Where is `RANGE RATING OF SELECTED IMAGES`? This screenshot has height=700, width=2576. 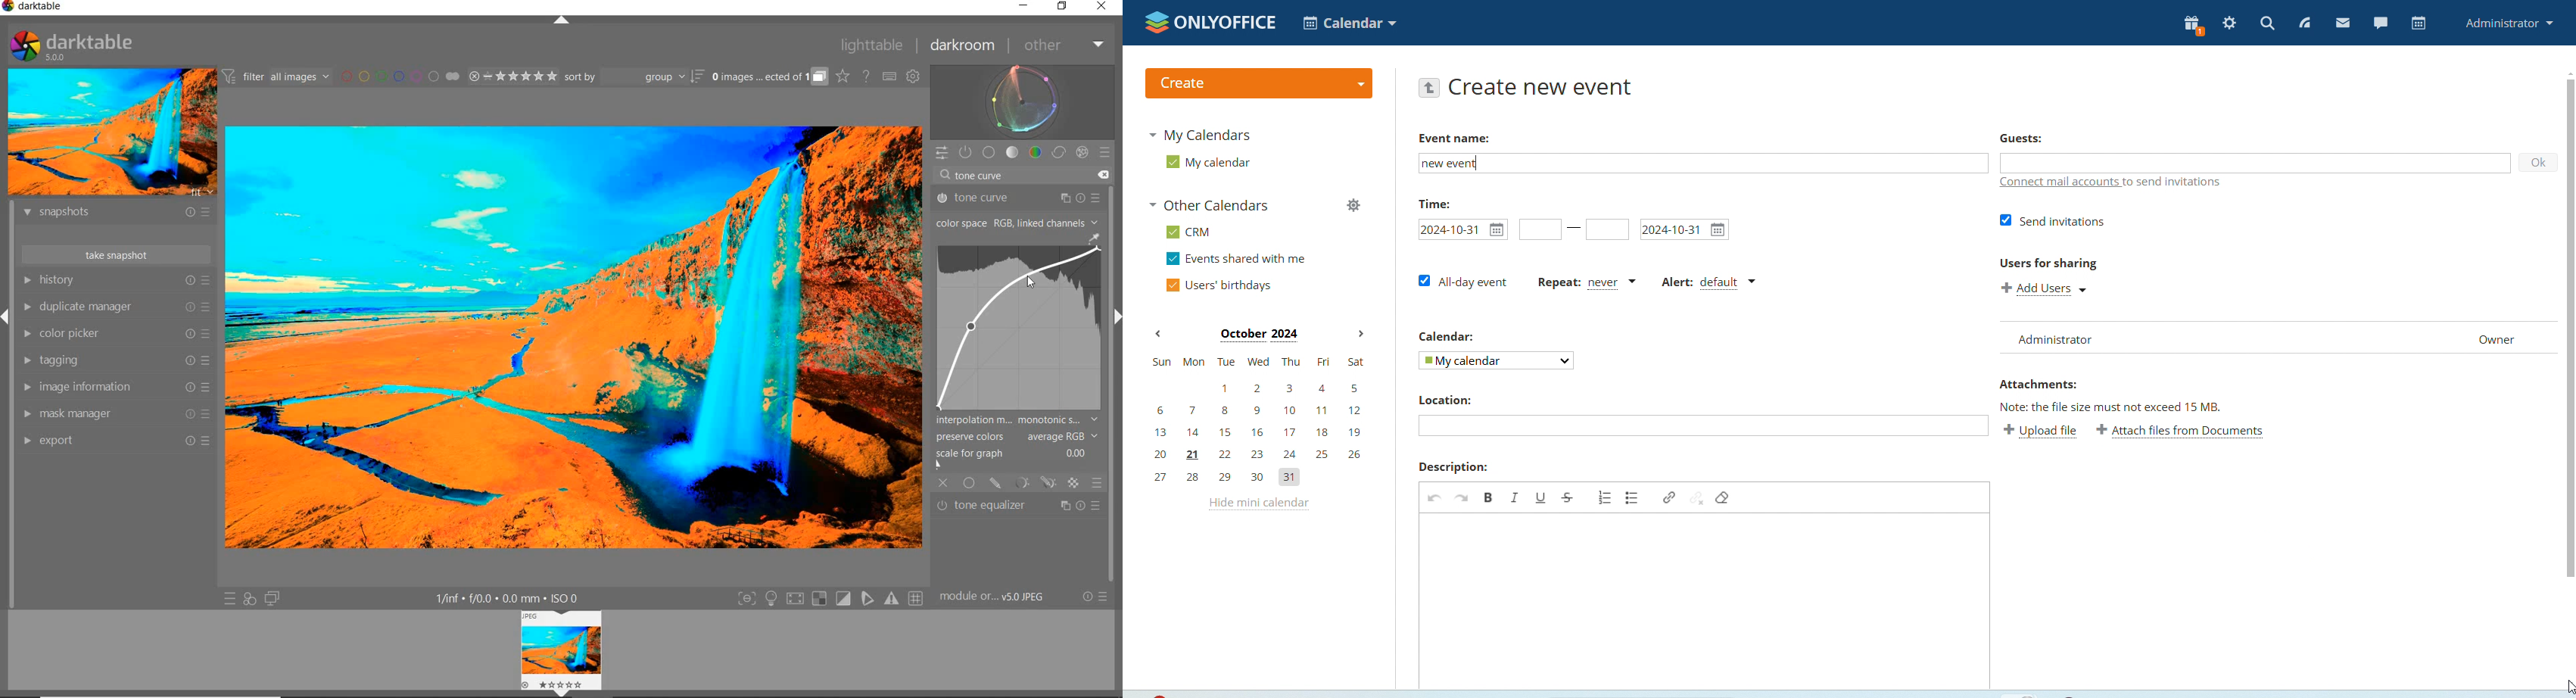 RANGE RATING OF SELECTED IMAGES is located at coordinates (513, 76).